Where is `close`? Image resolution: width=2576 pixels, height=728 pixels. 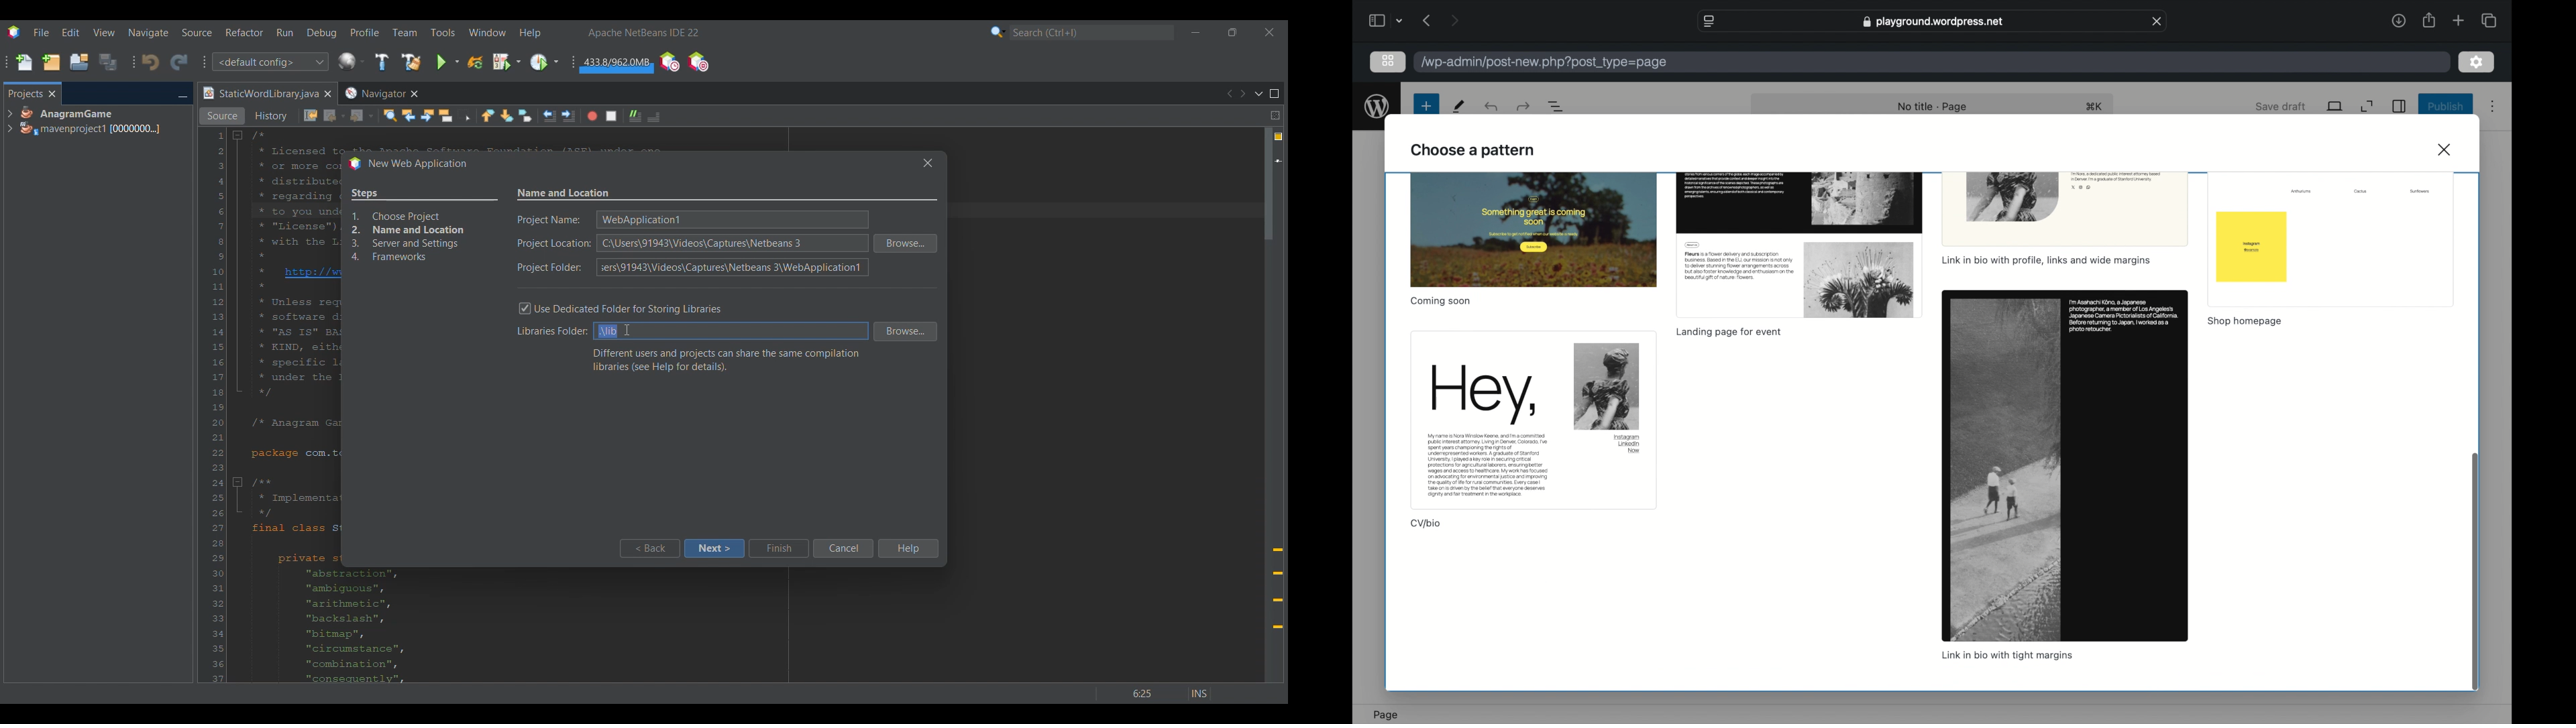
close is located at coordinates (2157, 21).